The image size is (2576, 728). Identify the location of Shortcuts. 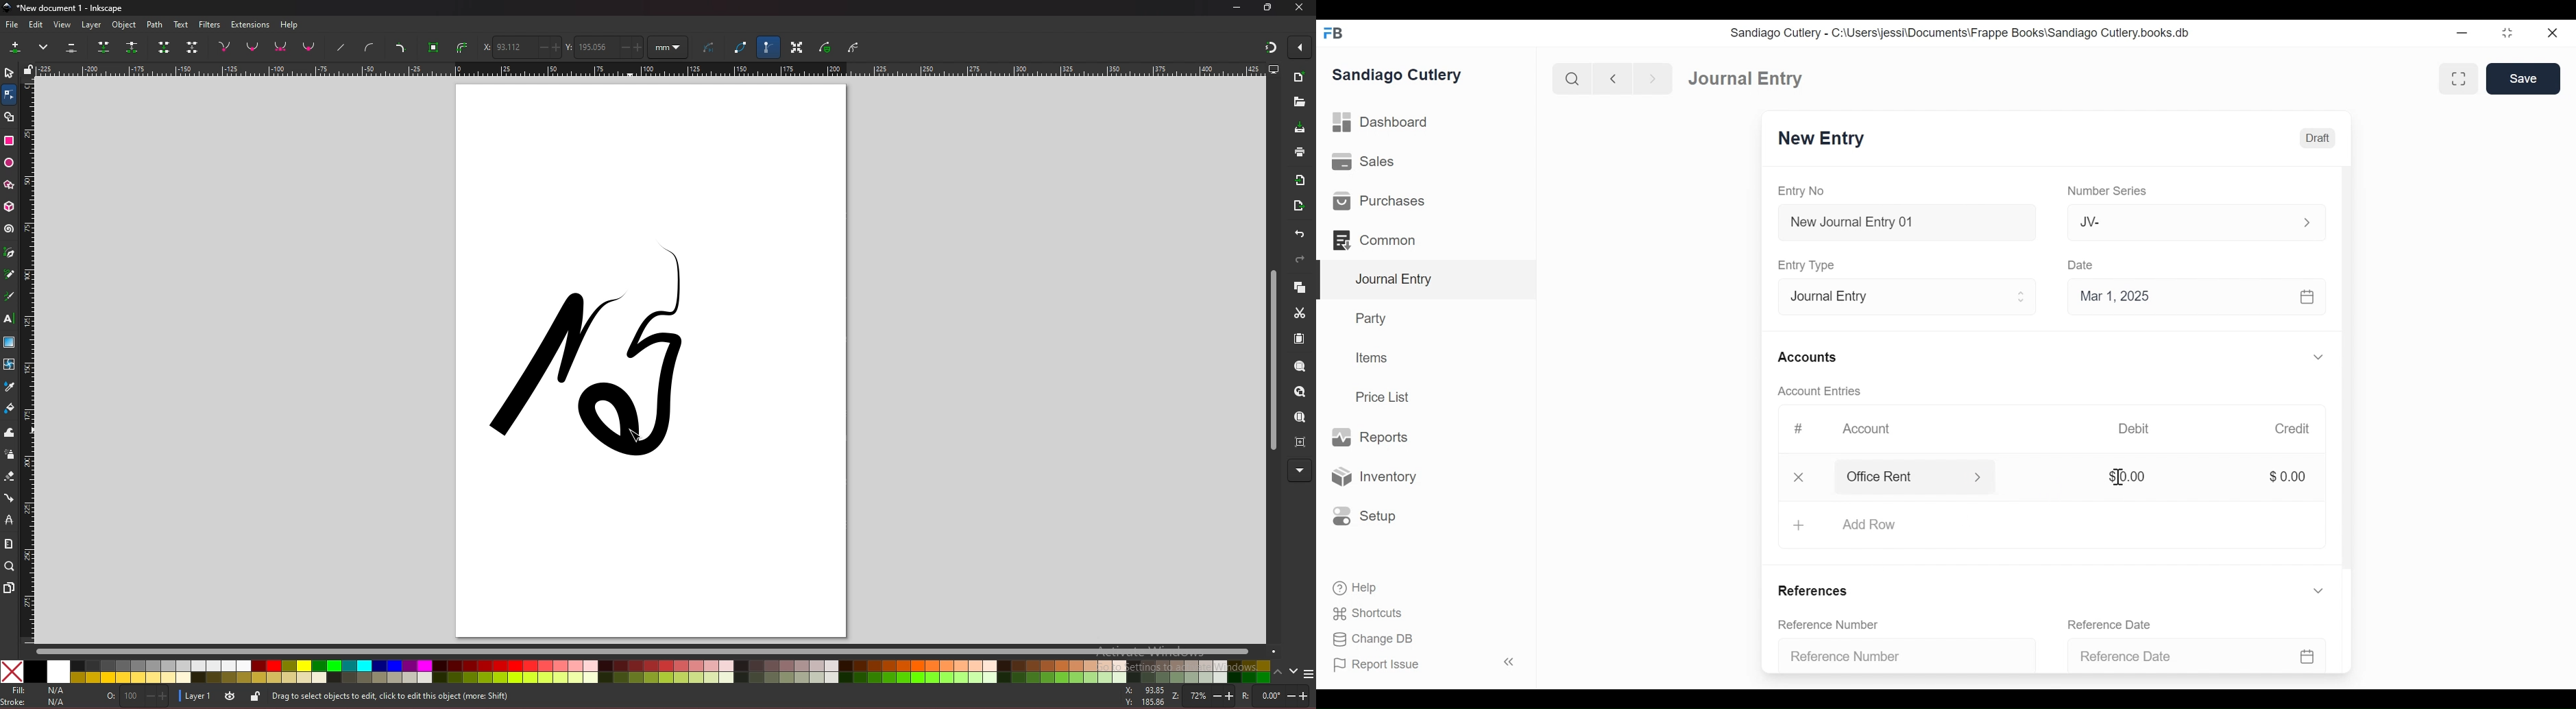
(1361, 614).